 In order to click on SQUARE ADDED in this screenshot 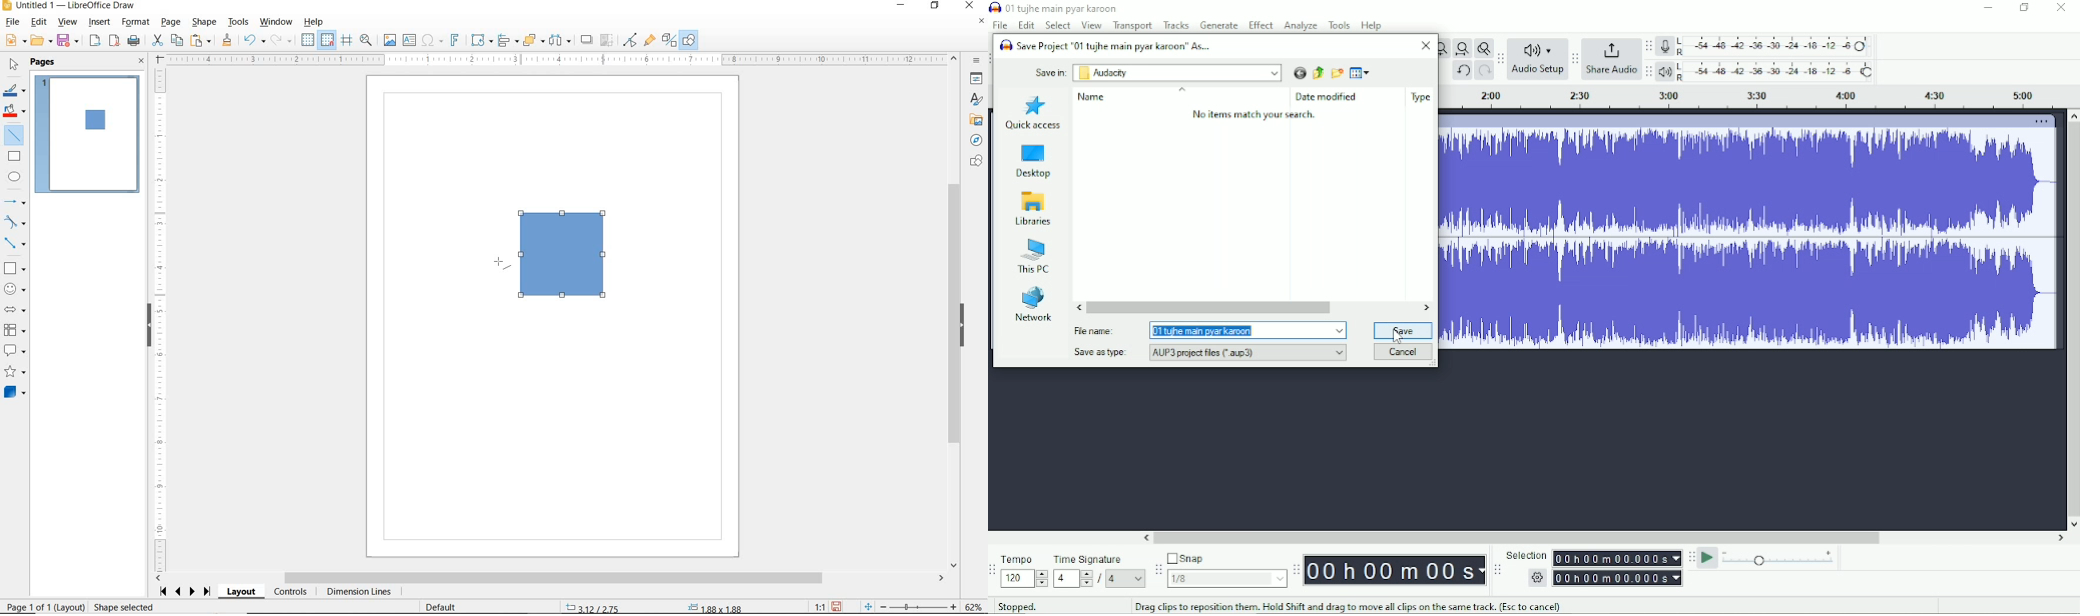, I will do `click(94, 121)`.